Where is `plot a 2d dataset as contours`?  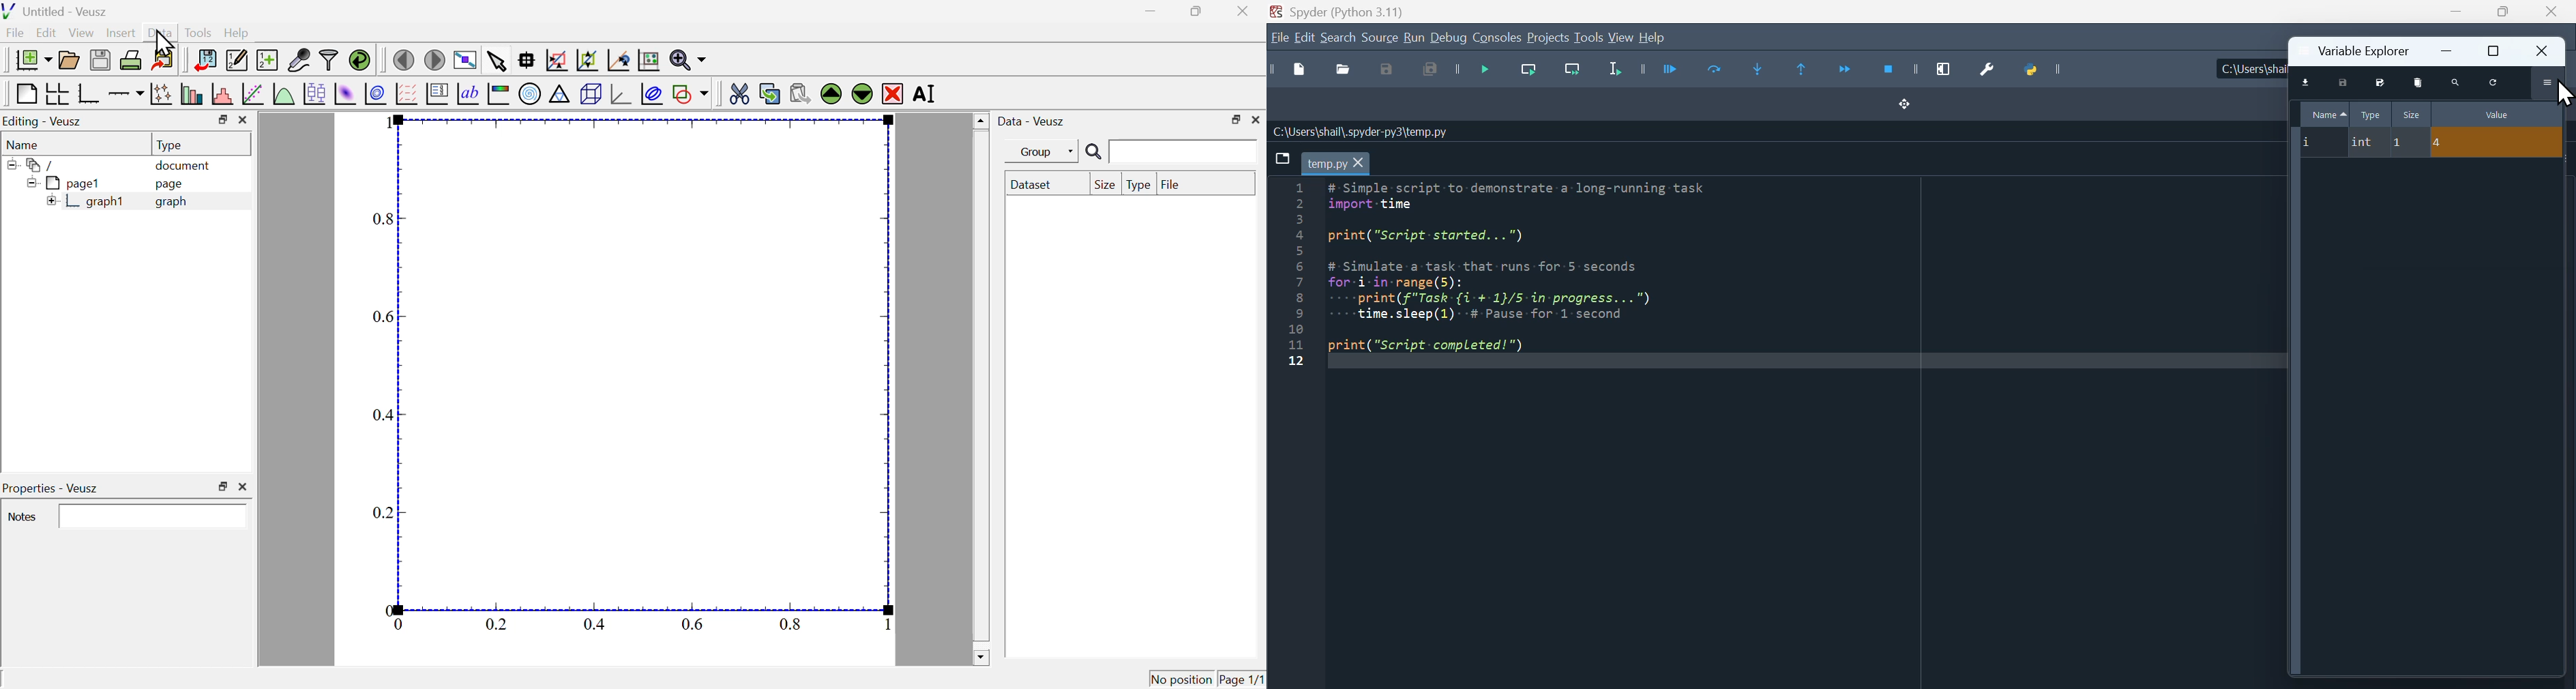 plot a 2d dataset as contours is located at coordinates (375, 94).